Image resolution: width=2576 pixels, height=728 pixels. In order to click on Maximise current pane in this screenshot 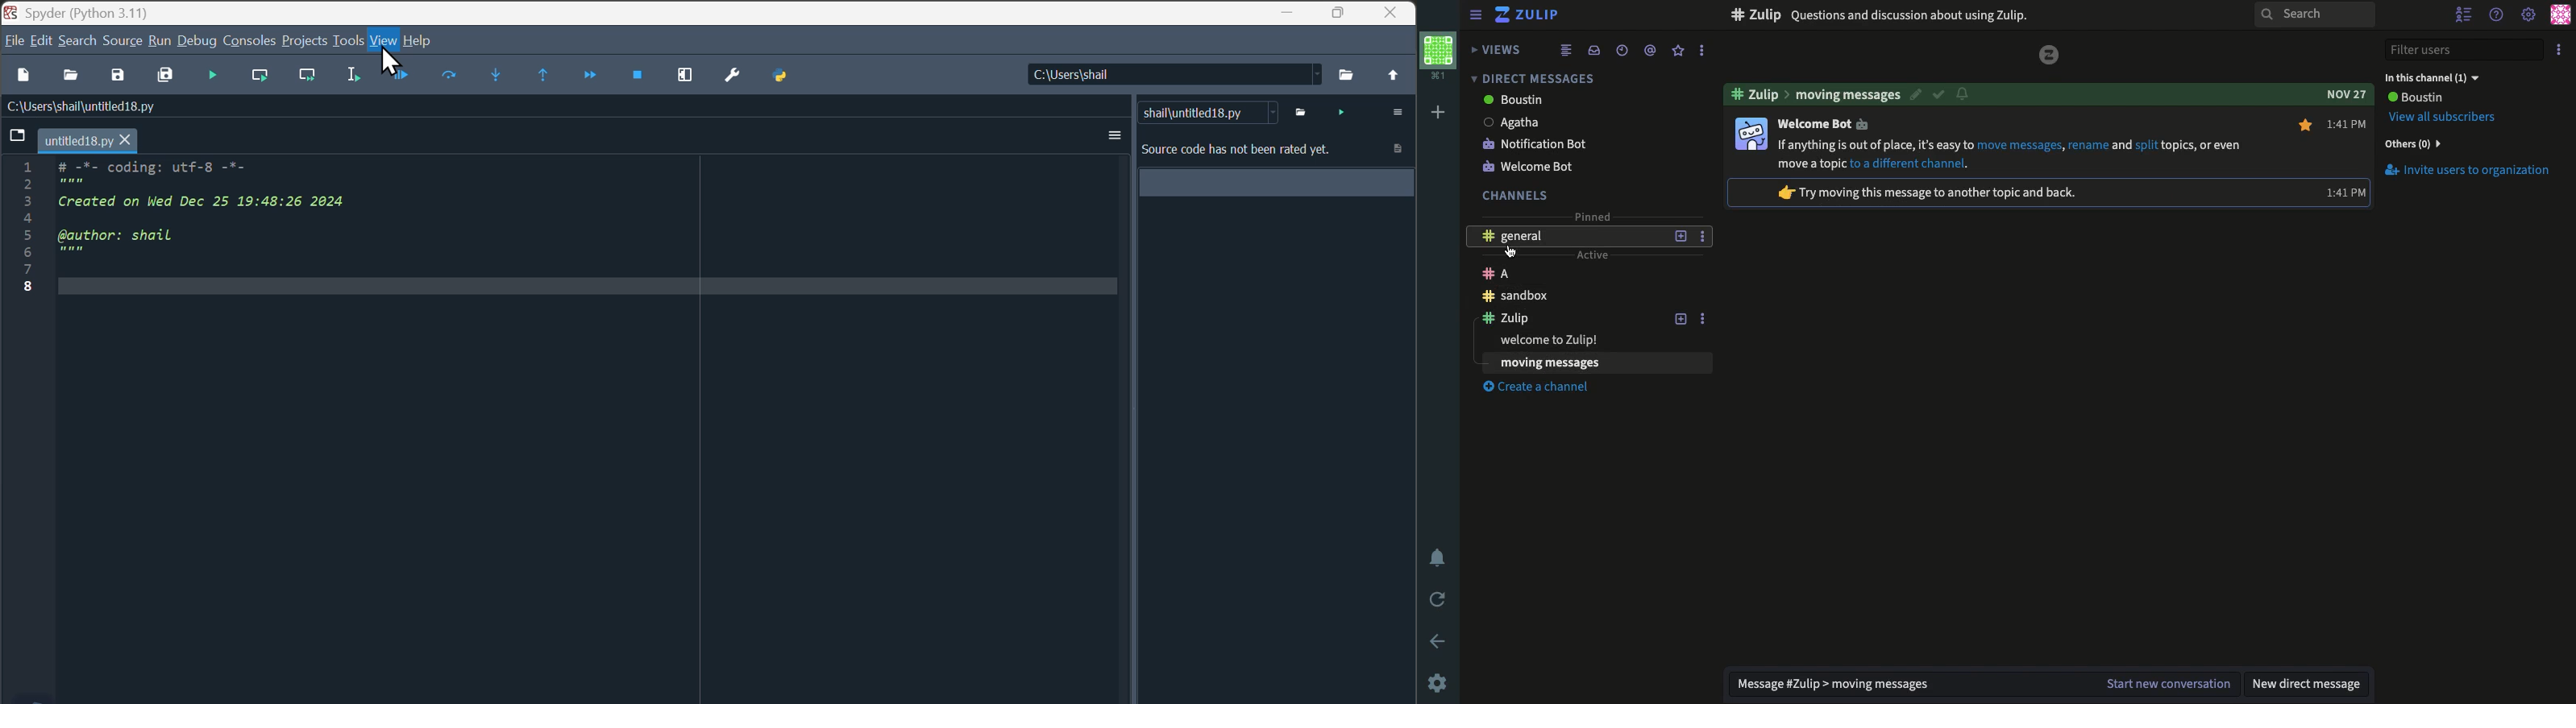, I will do `click(690, 78)`.